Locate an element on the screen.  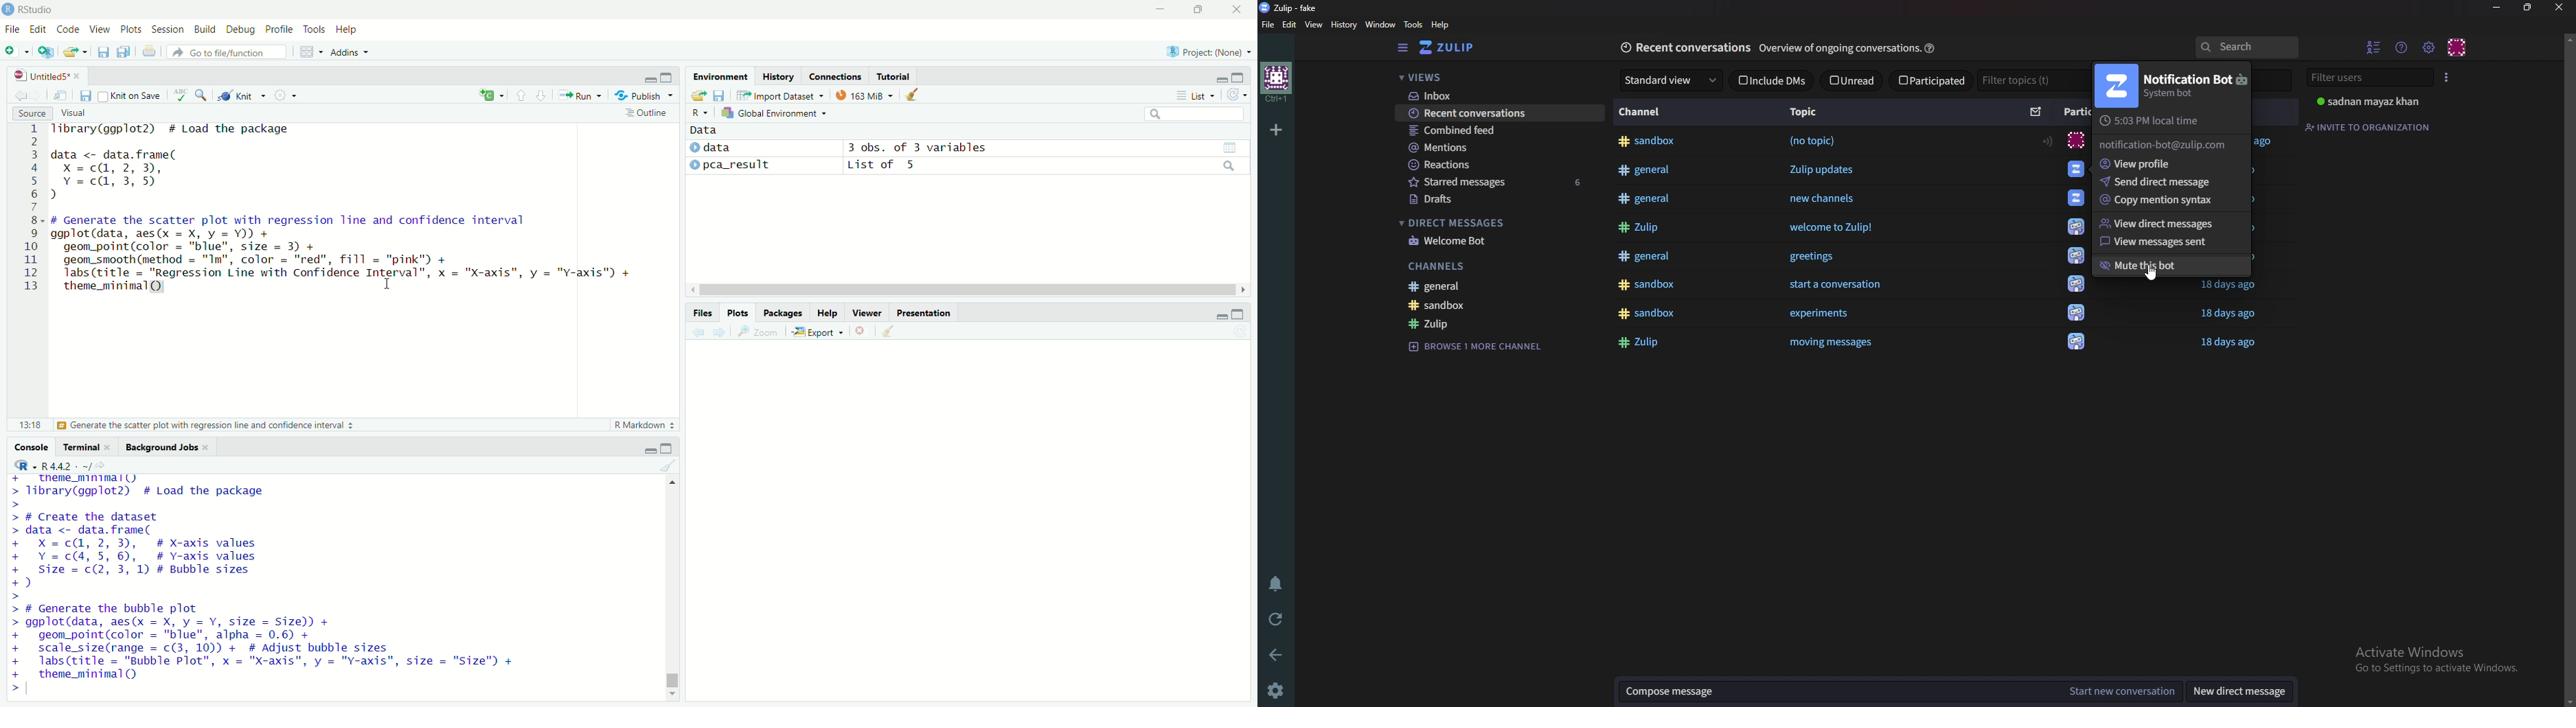
More options is located at coordinates (285, 95).